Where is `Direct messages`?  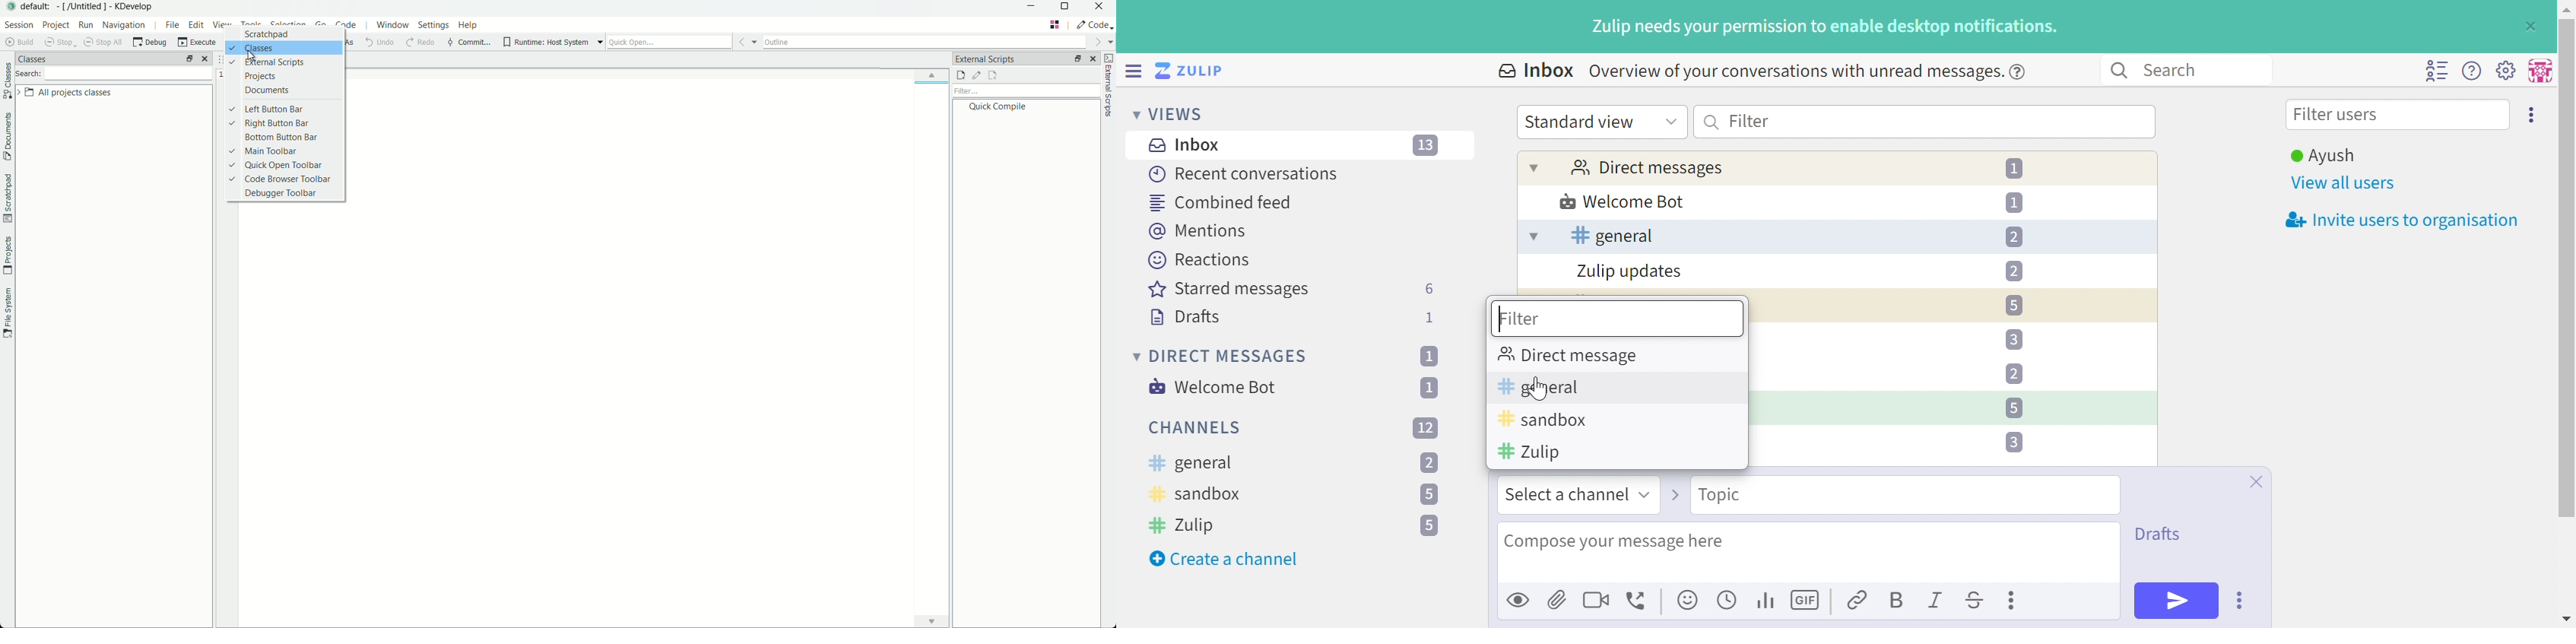
Direct messages is located at coordinates (1646, 169).